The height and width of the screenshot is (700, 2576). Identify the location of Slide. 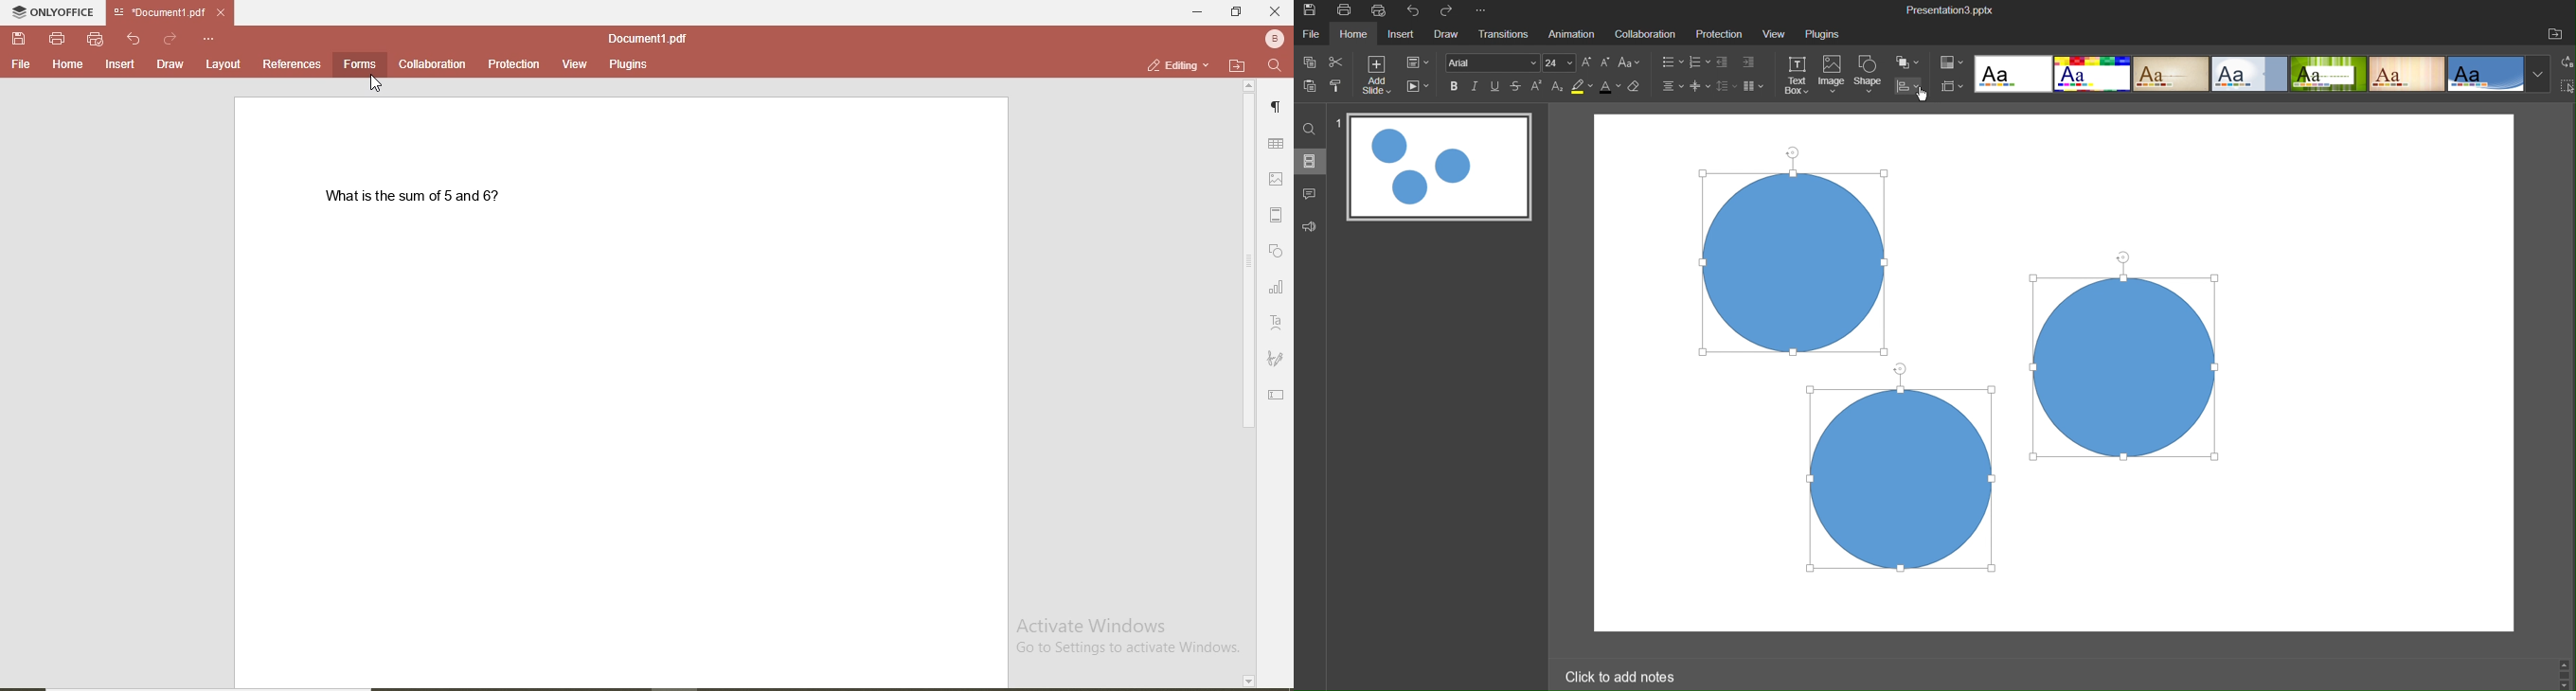
(1309, 164).